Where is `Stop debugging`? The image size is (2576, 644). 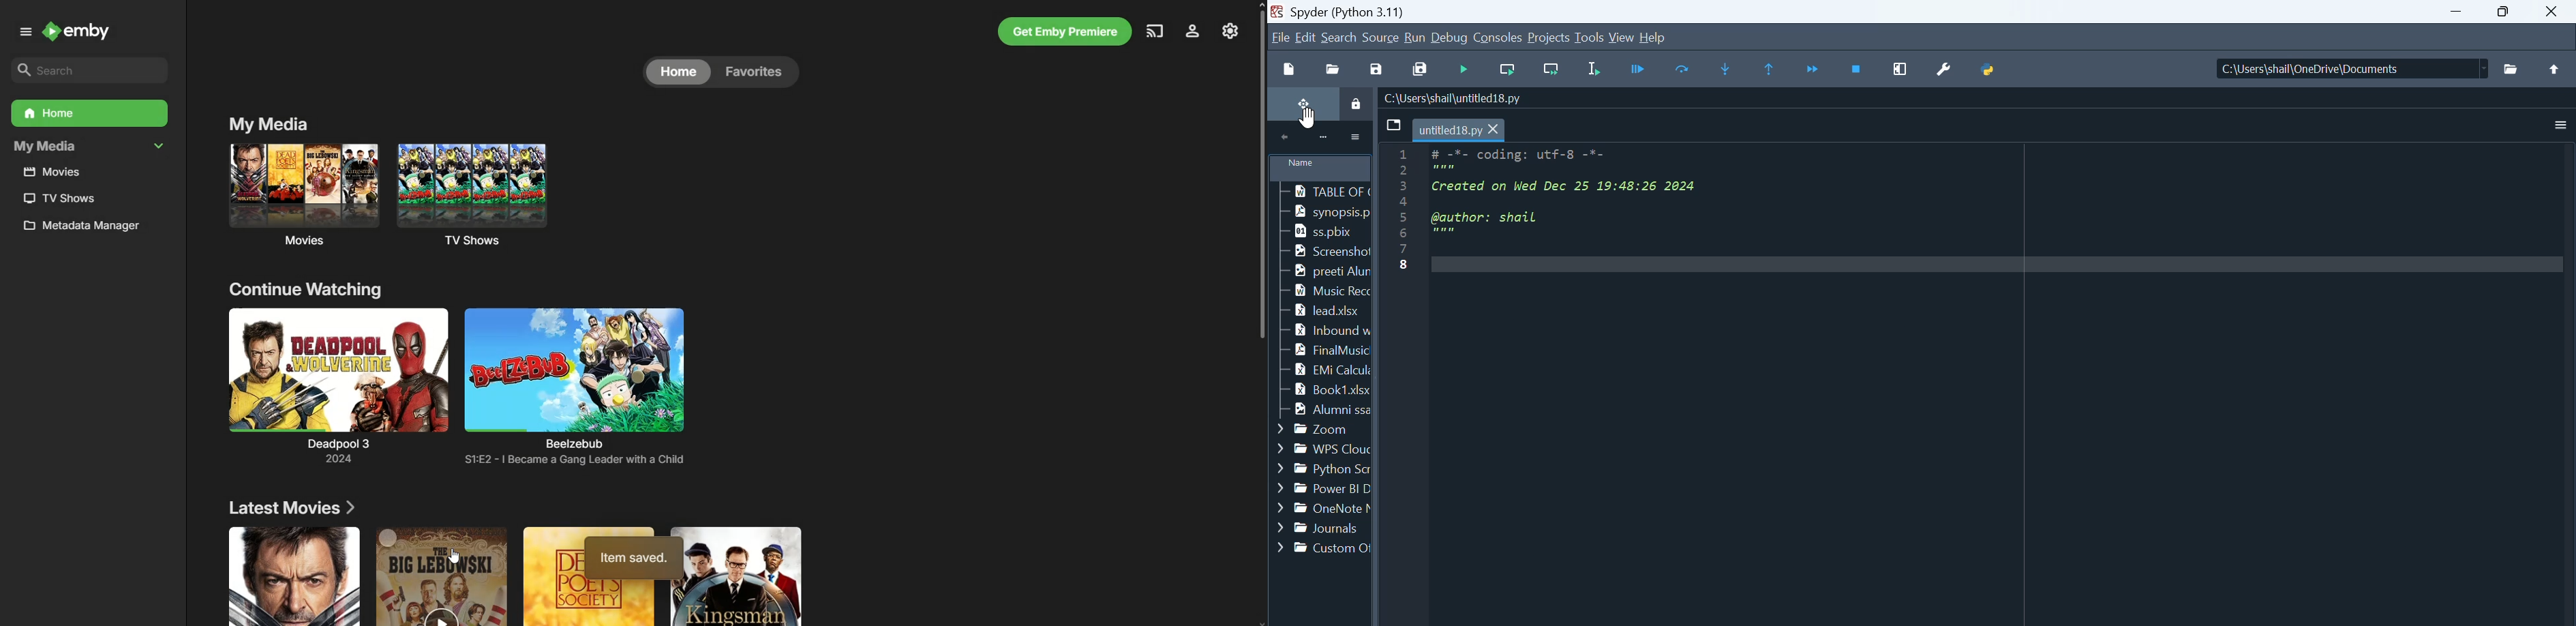
Stop debugging is located at coordinates (1858, 70).